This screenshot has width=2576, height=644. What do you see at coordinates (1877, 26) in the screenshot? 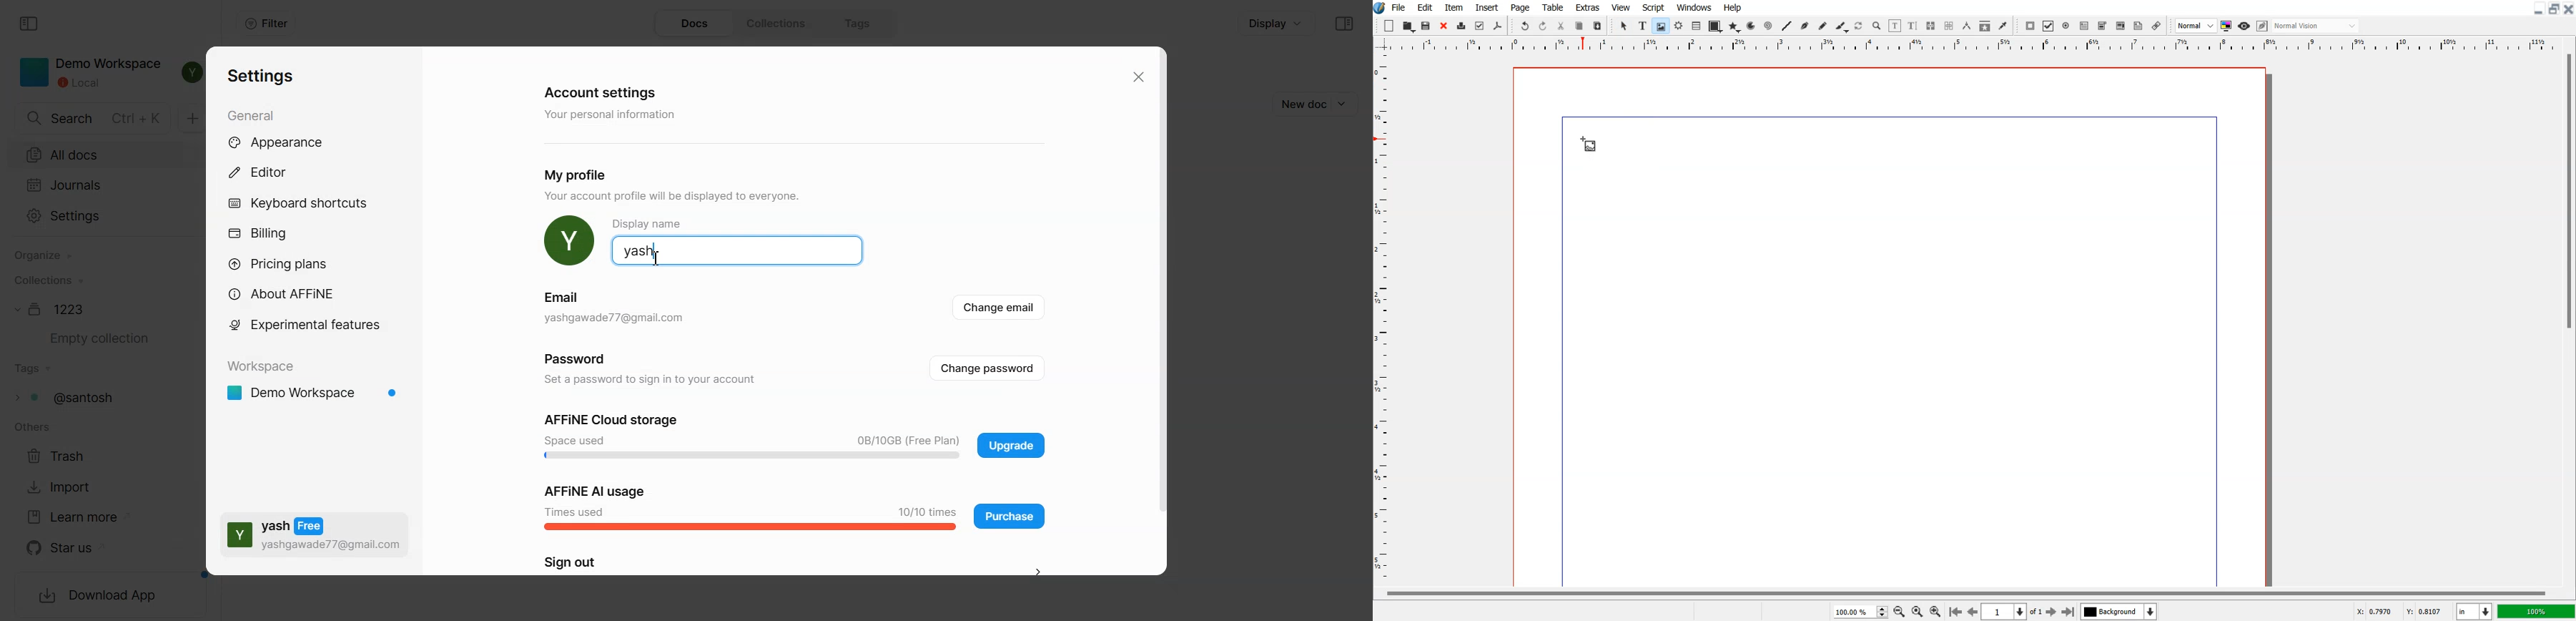
I see `Zoom in or Out` at bounding box center [1877, 26].